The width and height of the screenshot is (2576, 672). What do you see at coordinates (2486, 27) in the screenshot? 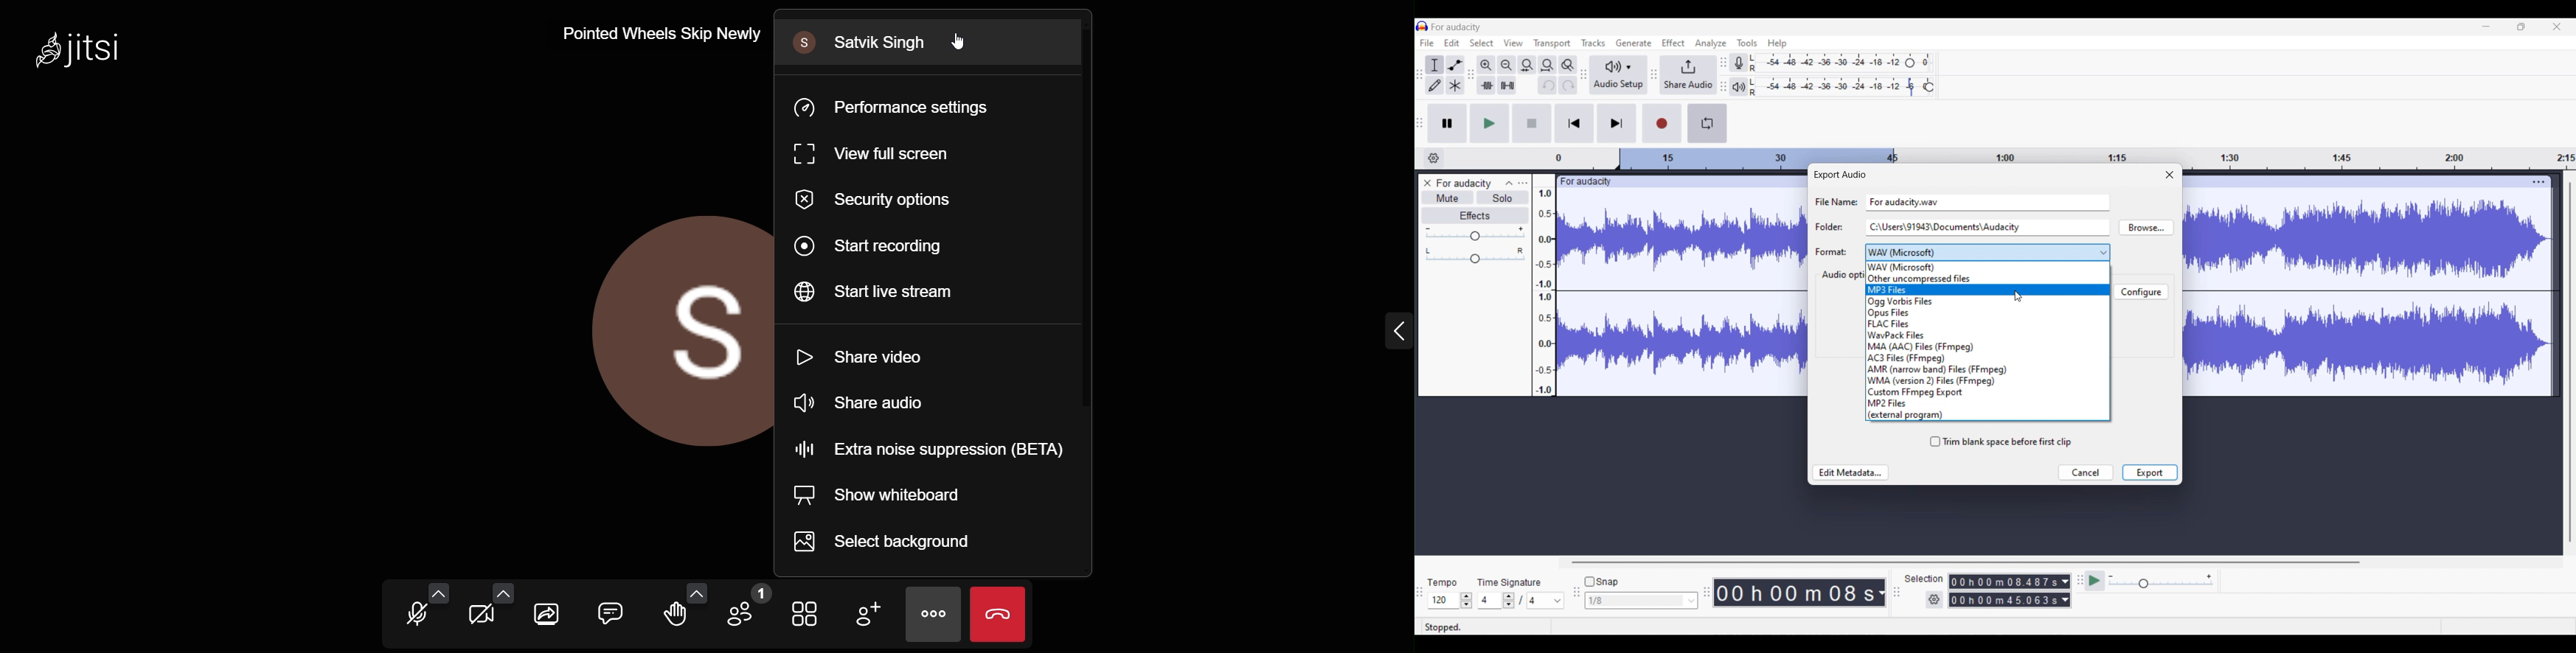
I see `Minimize` at bounding box center [2486, 27].